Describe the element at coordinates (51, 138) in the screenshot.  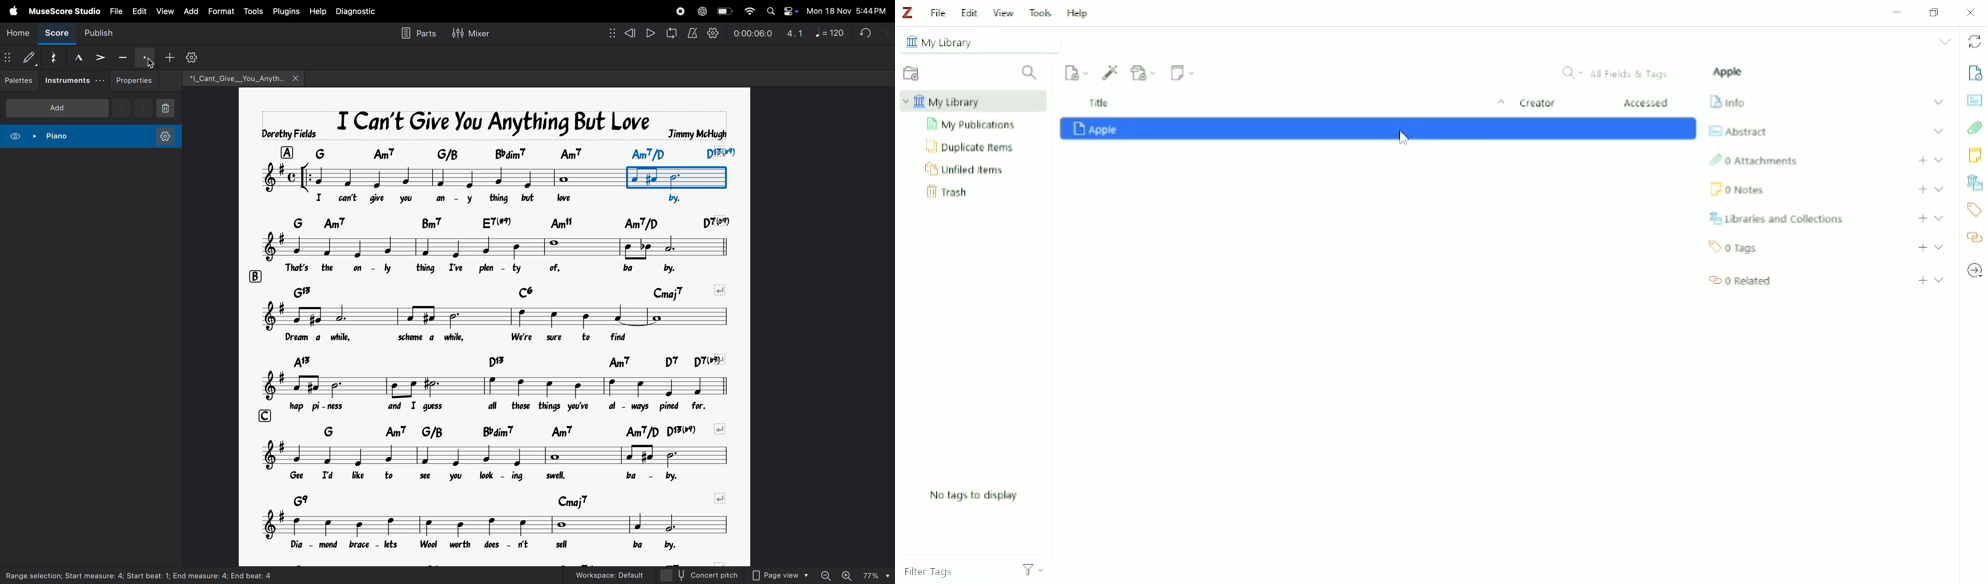
I see `piano` at that location.